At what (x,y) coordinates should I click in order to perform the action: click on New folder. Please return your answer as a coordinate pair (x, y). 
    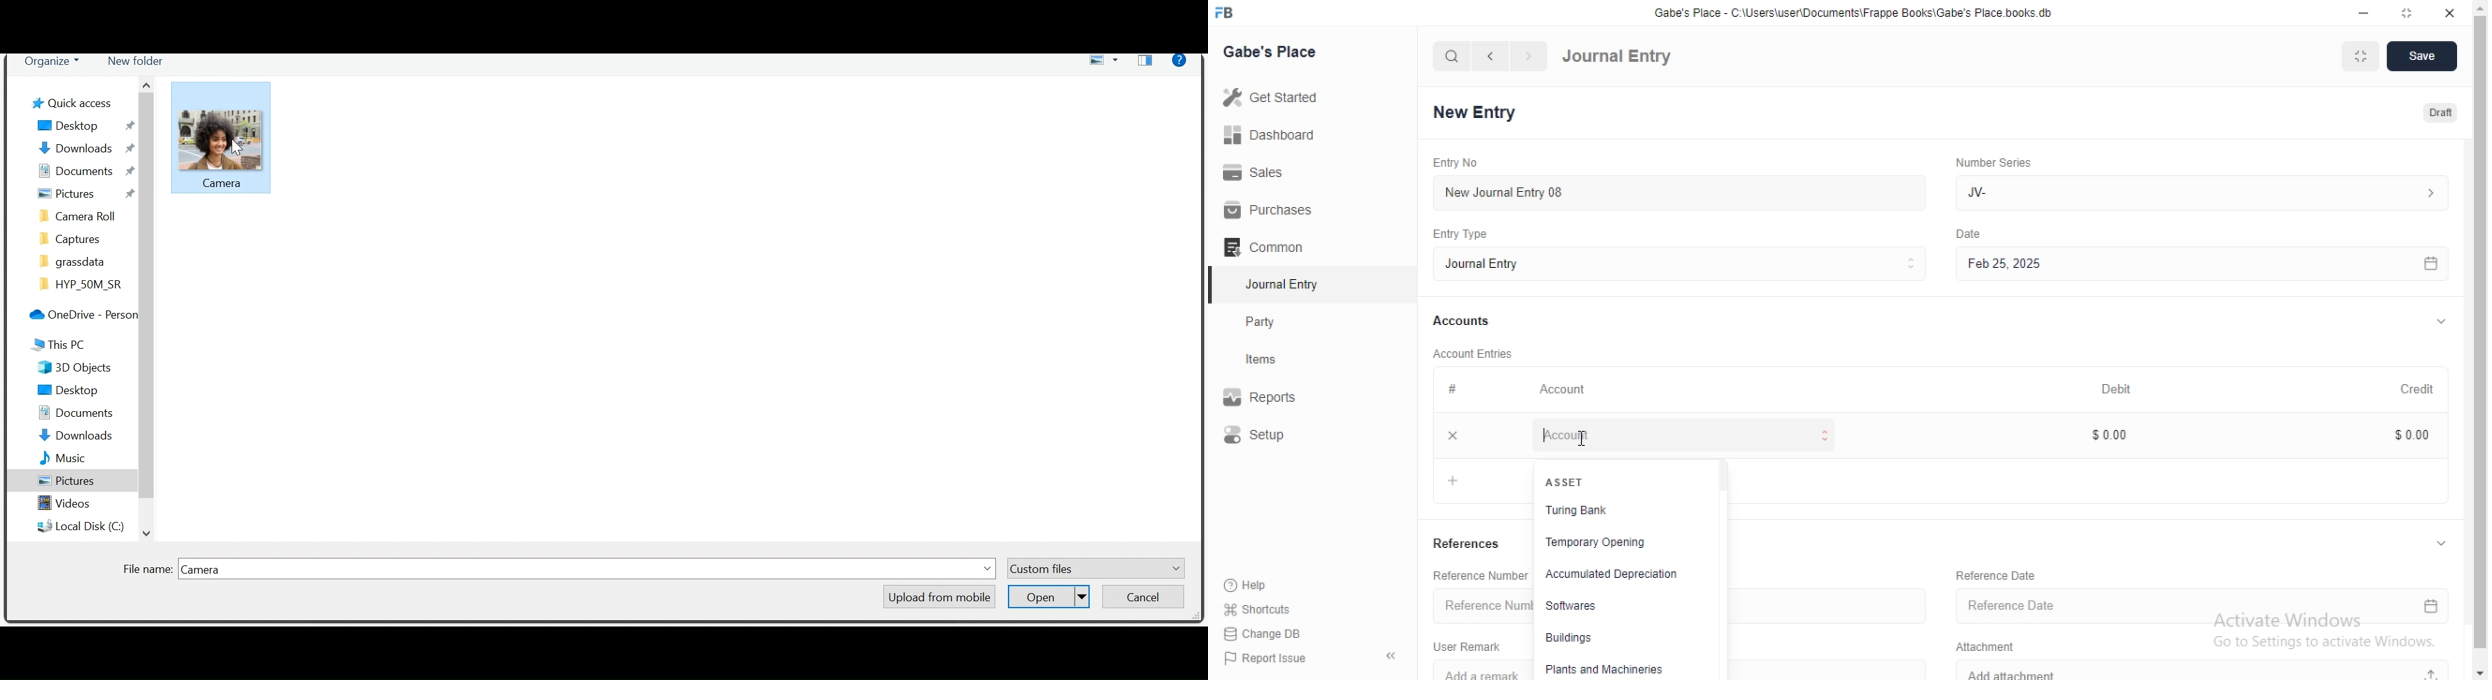
    Looking at the image, I should click on (137, 63).